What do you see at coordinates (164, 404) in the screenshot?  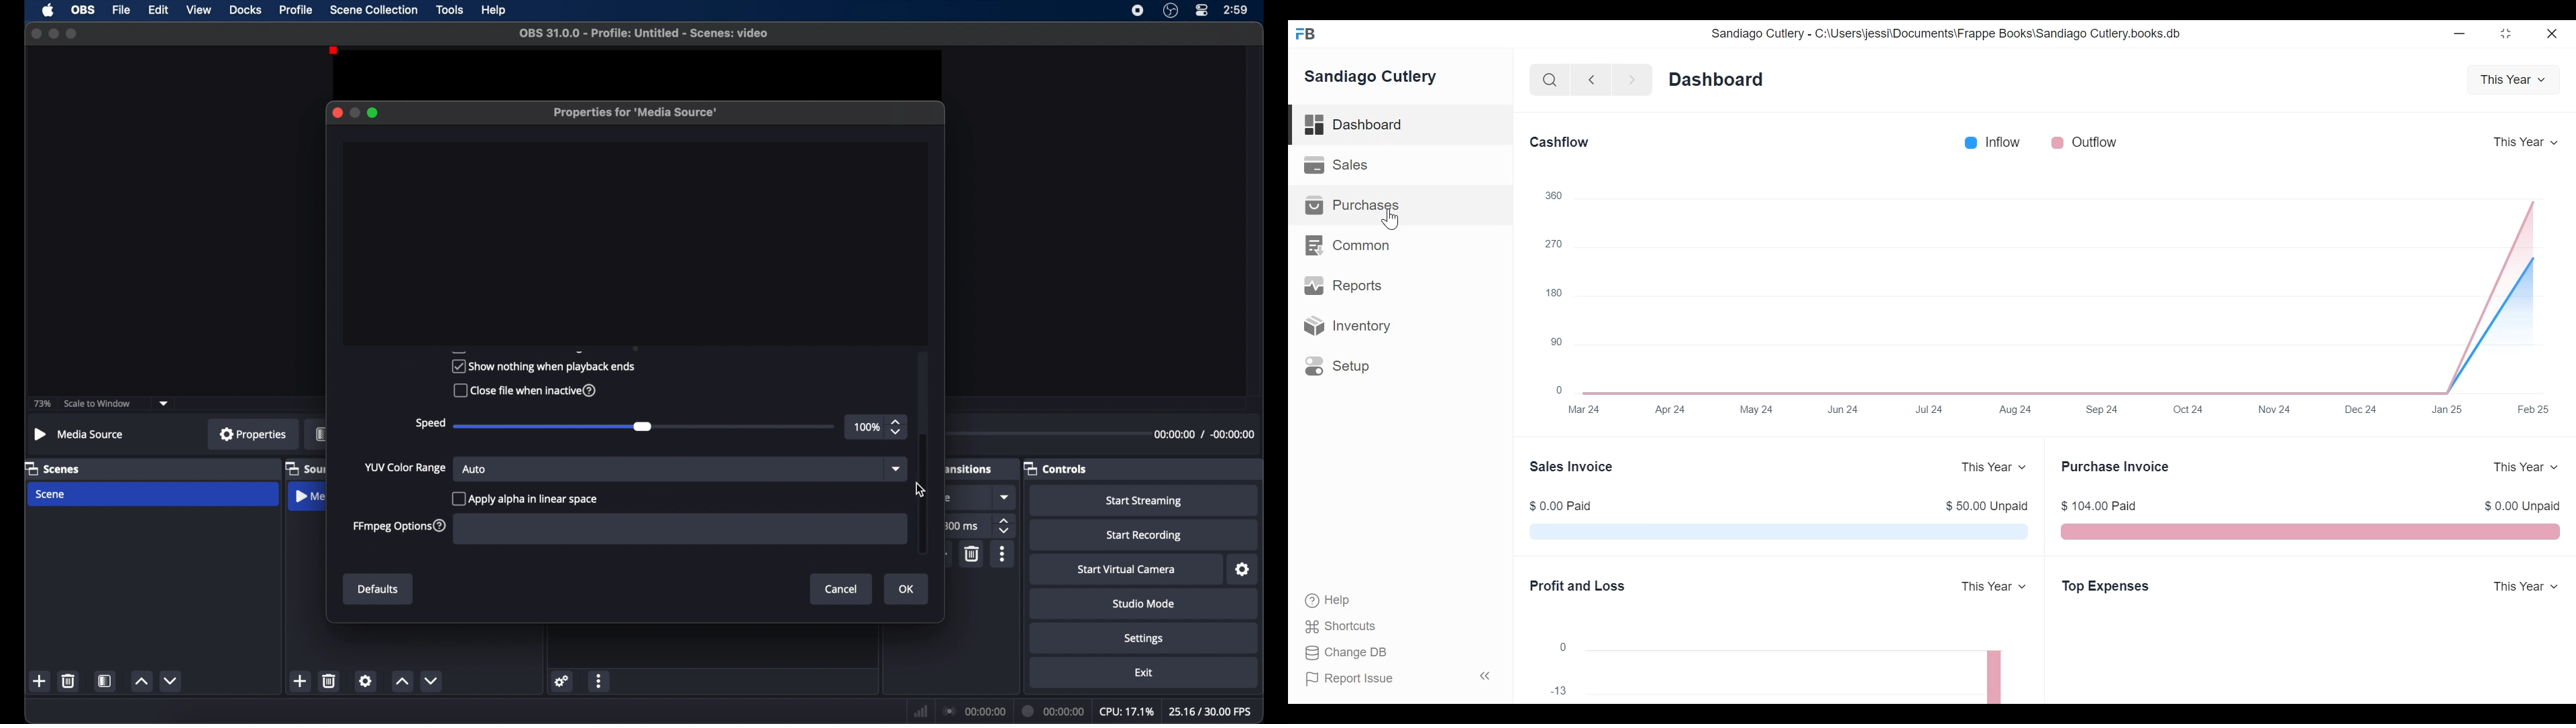 I see `dropdown` at bounding box center [164, 404].